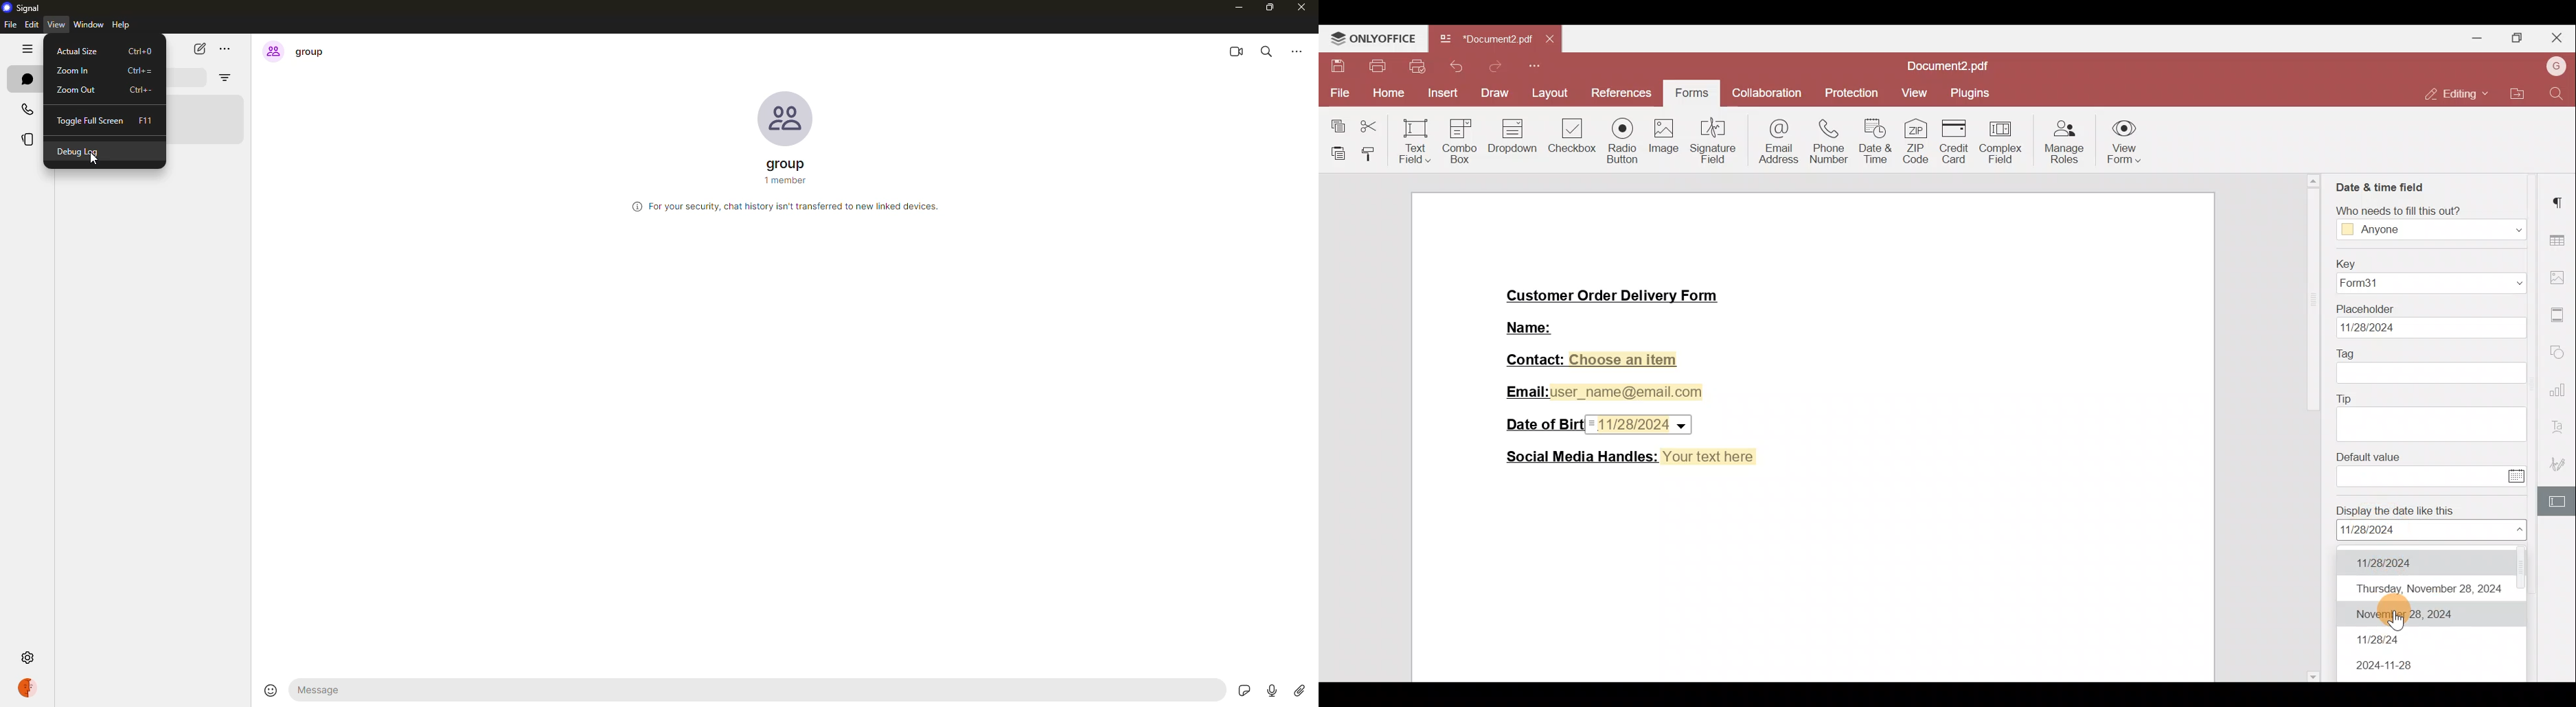 The height and width of the screenshot is (728, 2576). What do you see at coordinates (1690, 94) in the screenshot?
I see `Forms` at bounding box center [1690, 94].